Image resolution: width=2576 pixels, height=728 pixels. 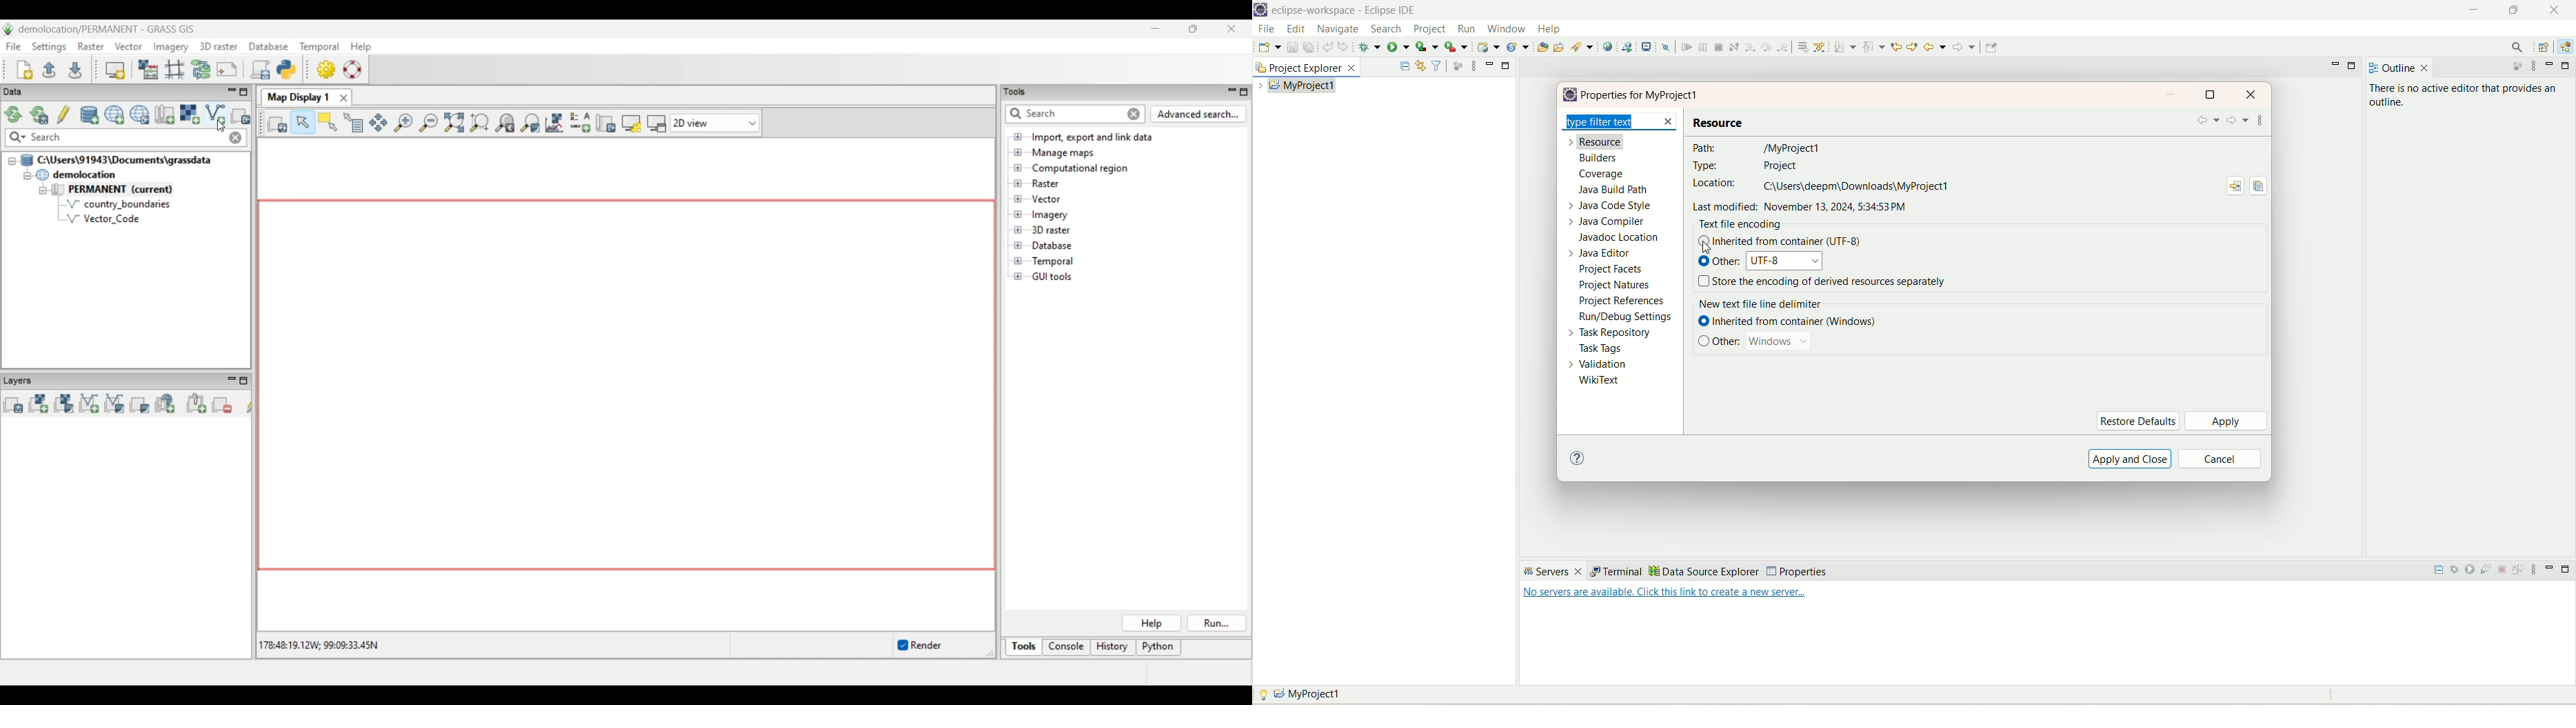 I want to click on project facets, so click(x=1611, y=270).